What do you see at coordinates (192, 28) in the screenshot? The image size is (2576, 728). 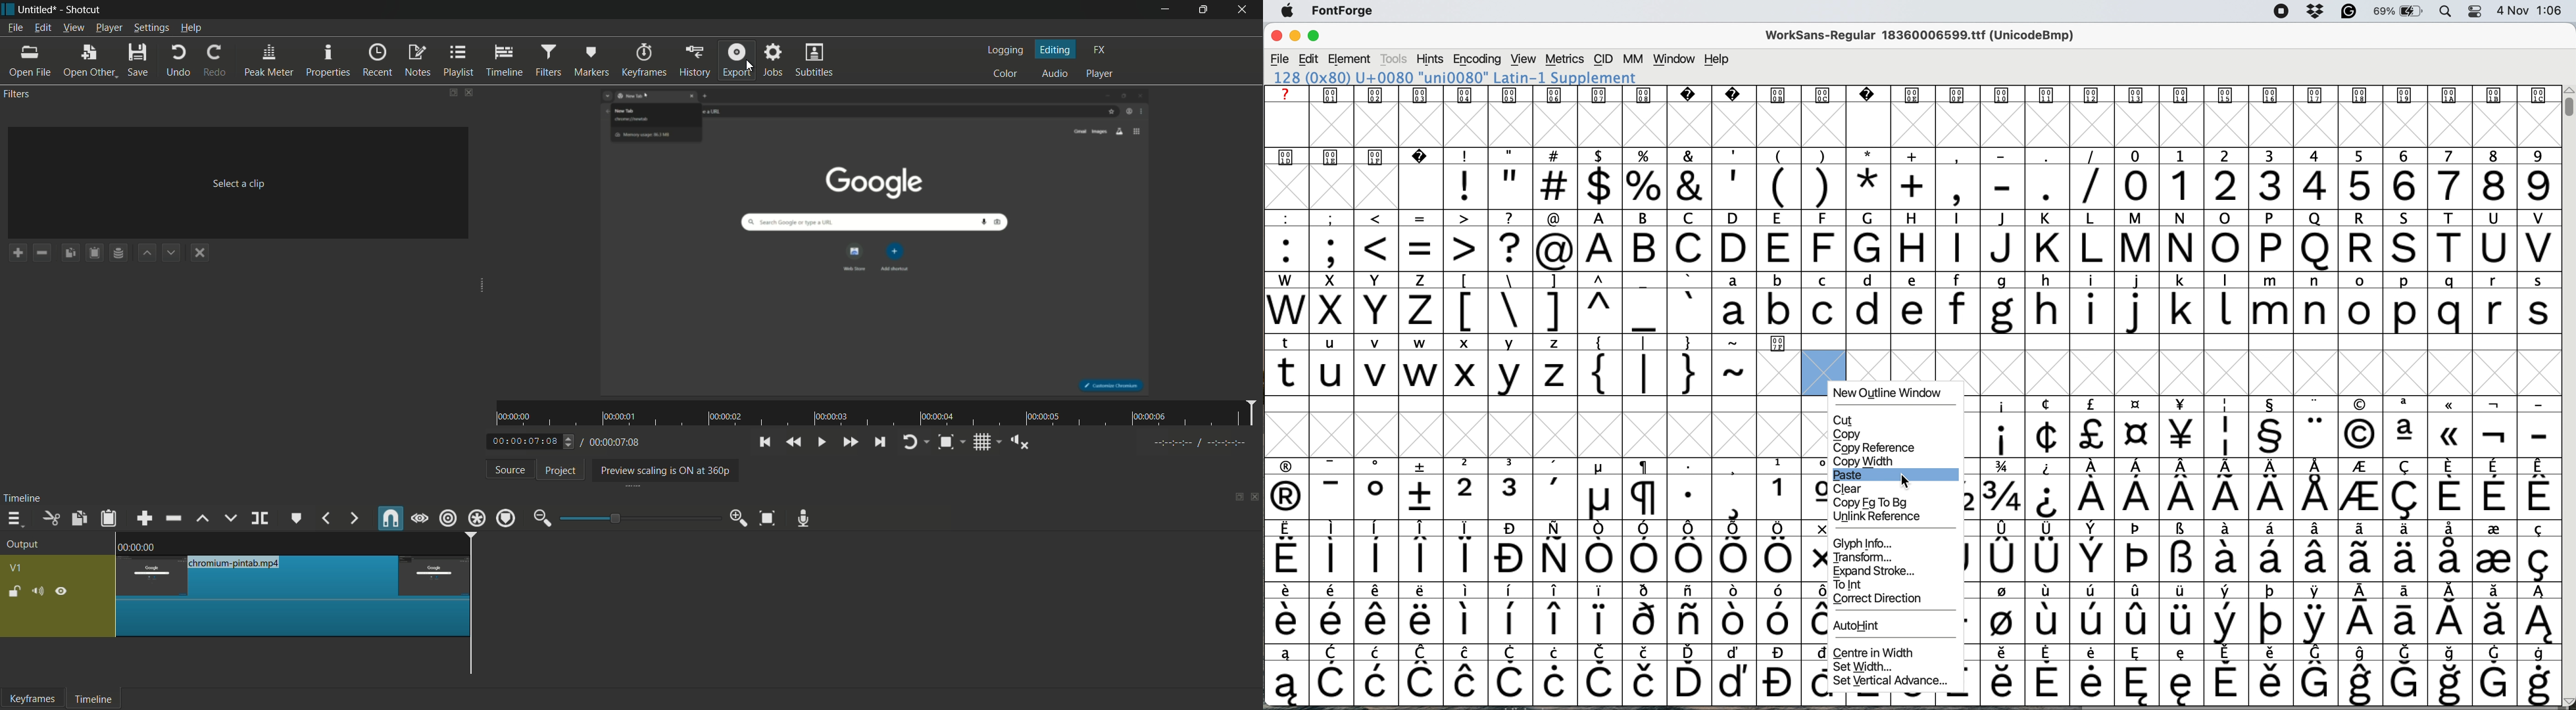 I see `help menu` at bounding box center [192, 28].